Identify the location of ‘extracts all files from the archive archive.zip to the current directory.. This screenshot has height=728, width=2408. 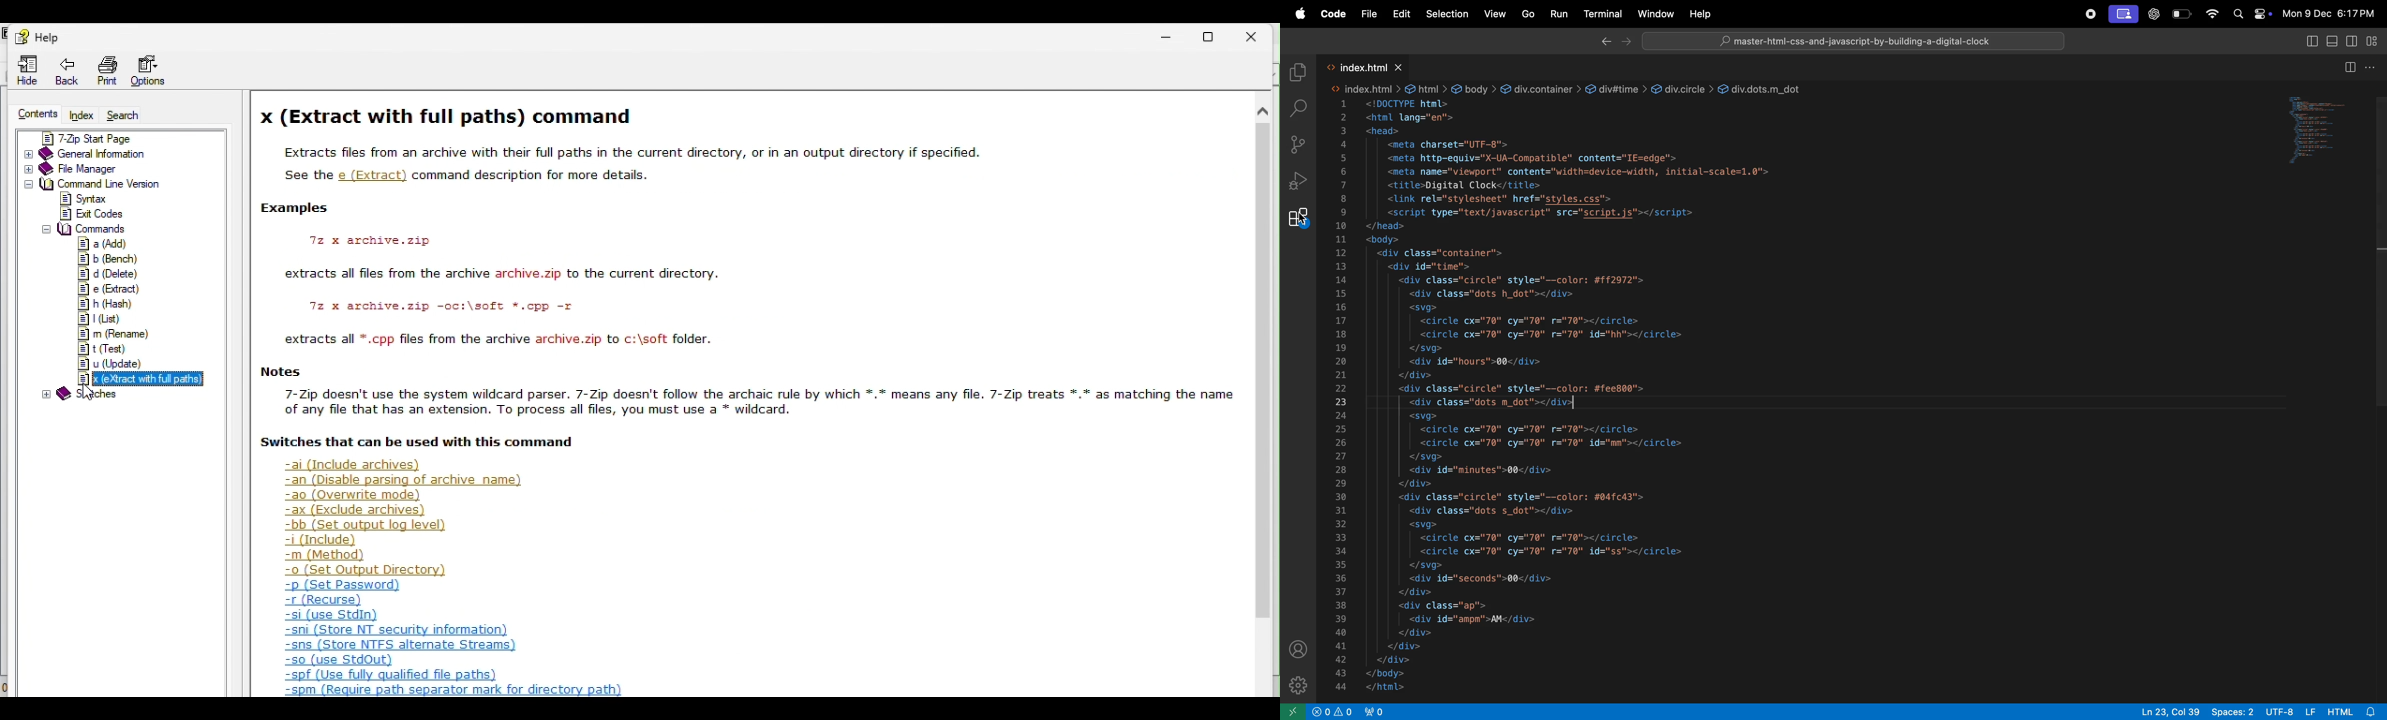
(507, 275).